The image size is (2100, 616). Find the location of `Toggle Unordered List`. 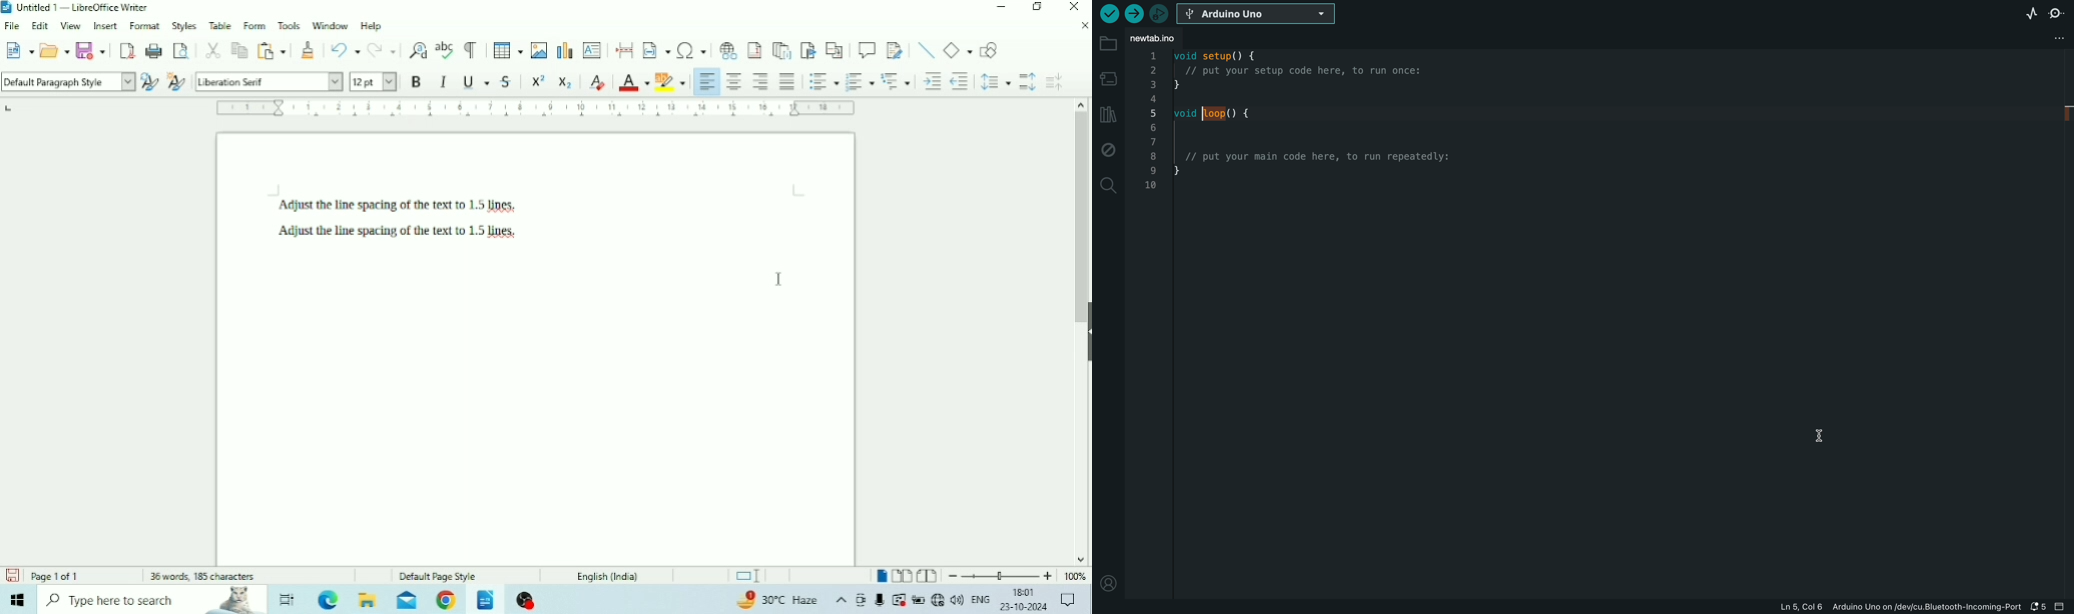

Toggle Unordered List is located at coordinates (822, 79).